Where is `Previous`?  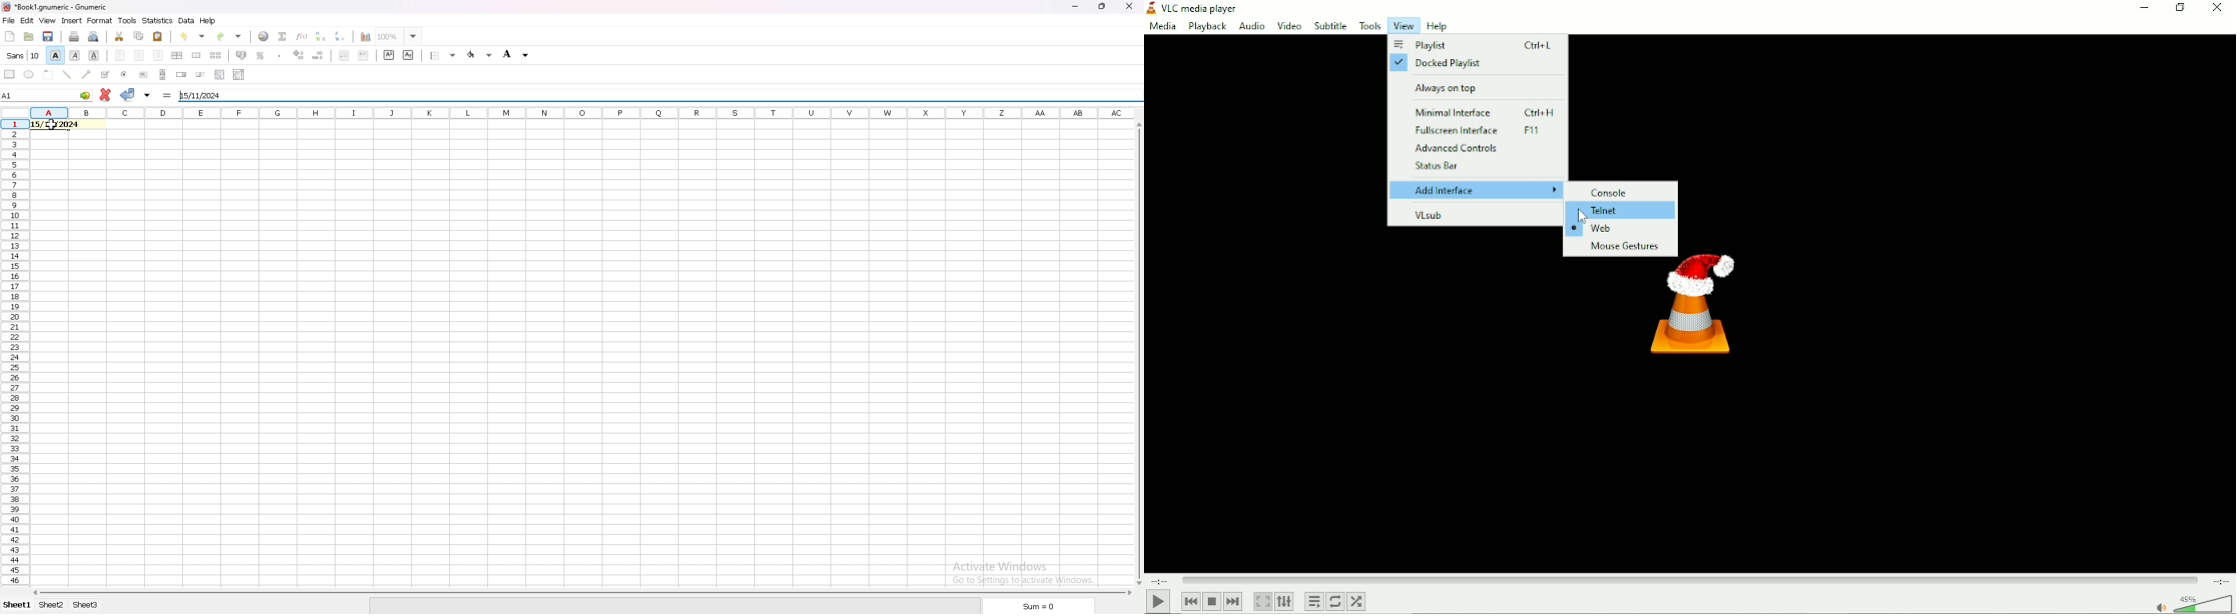 Previous is located at coordinates (1189, 601).